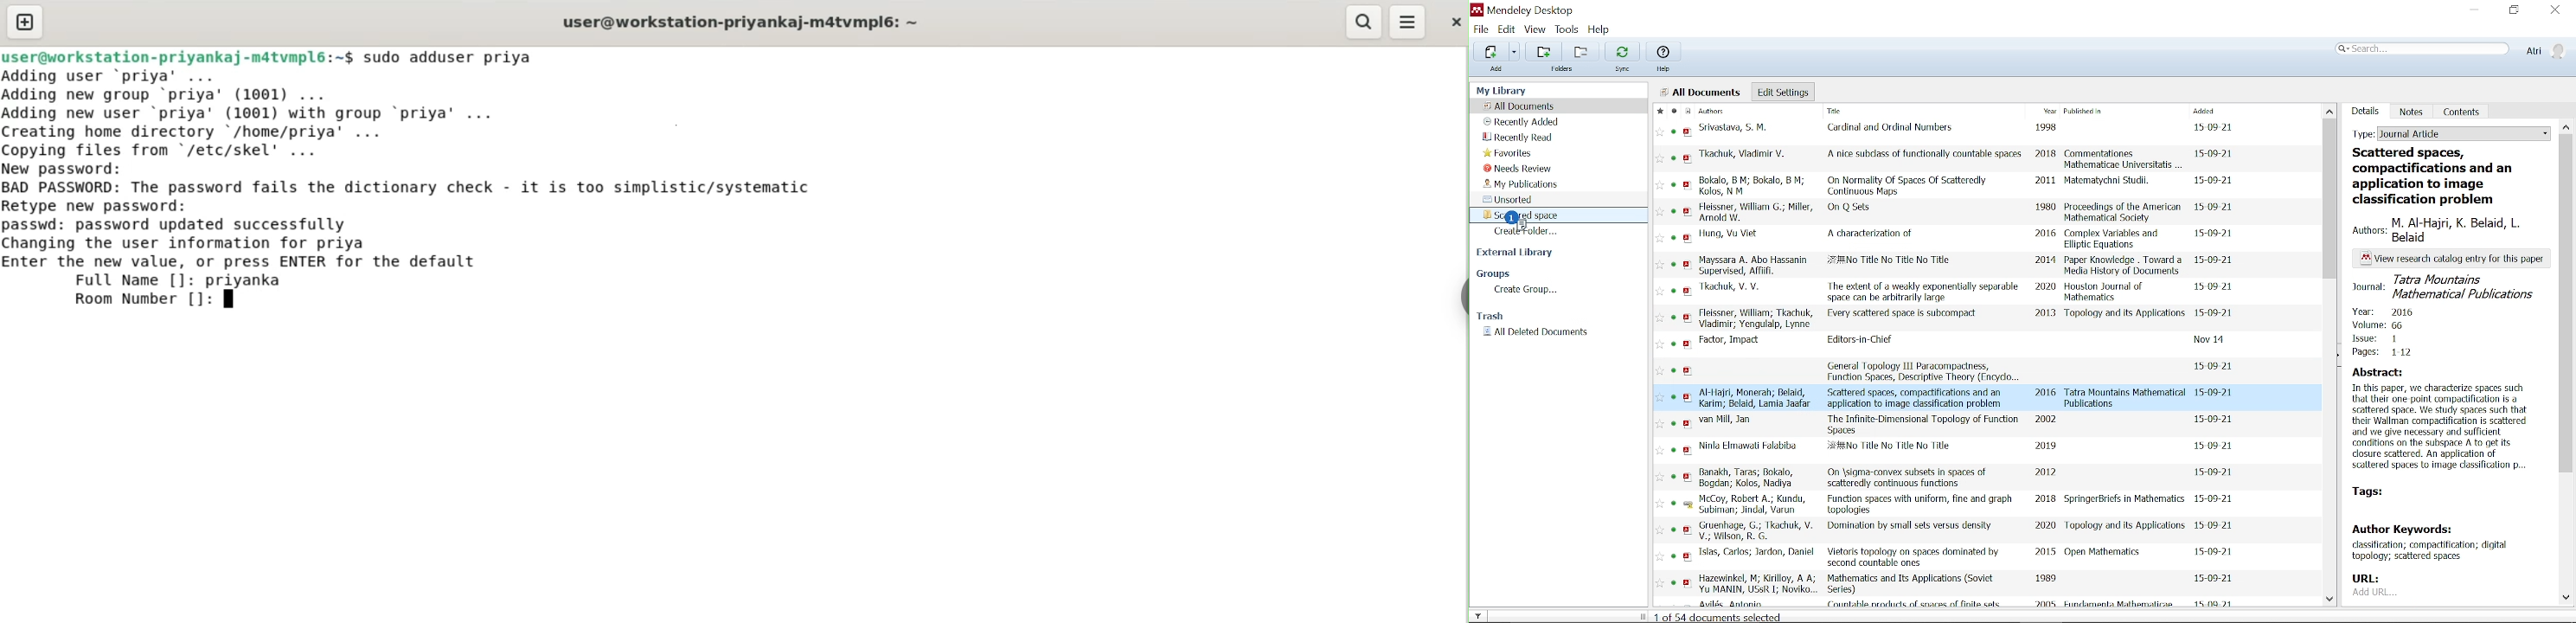 The width and height of the screenshot is (2576, 644). Describe the element at coordinates (2452, 259) in the screenshot. I see `text` at that location.